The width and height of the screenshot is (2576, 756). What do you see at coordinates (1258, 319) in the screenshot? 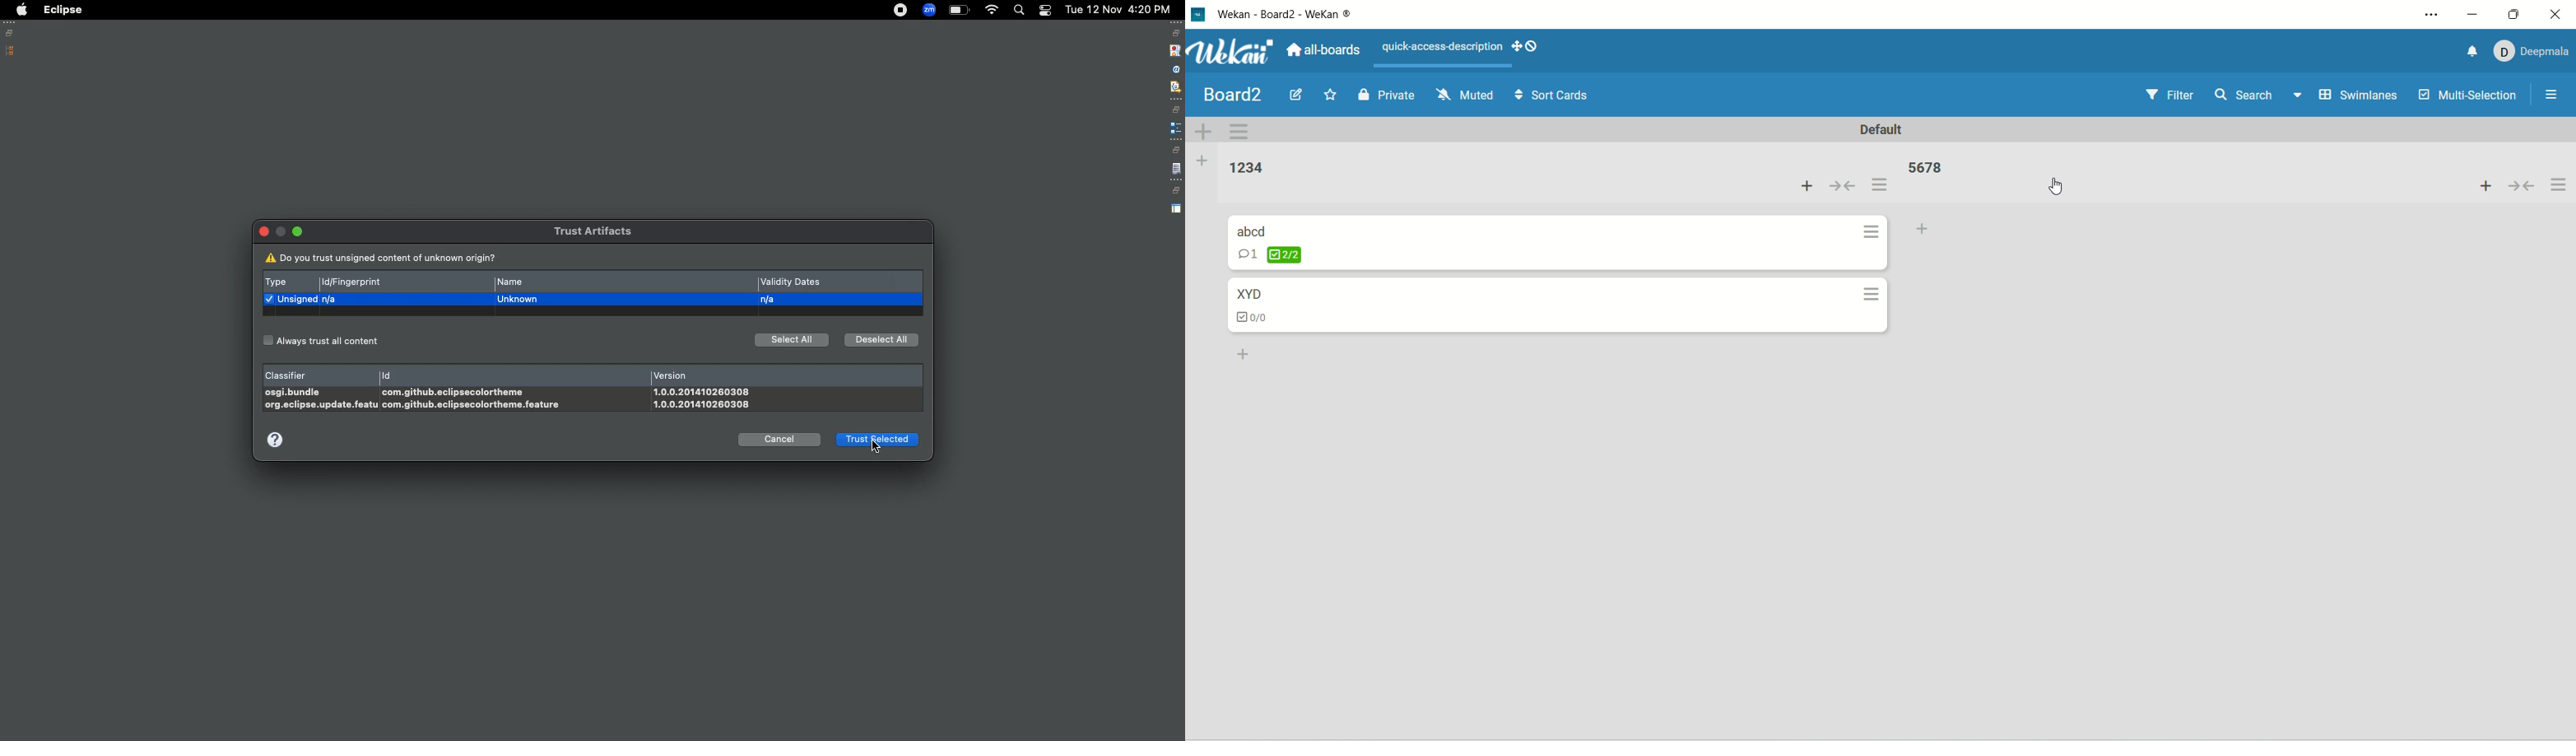
I see `checklist` at bounding box center [1258, 319].